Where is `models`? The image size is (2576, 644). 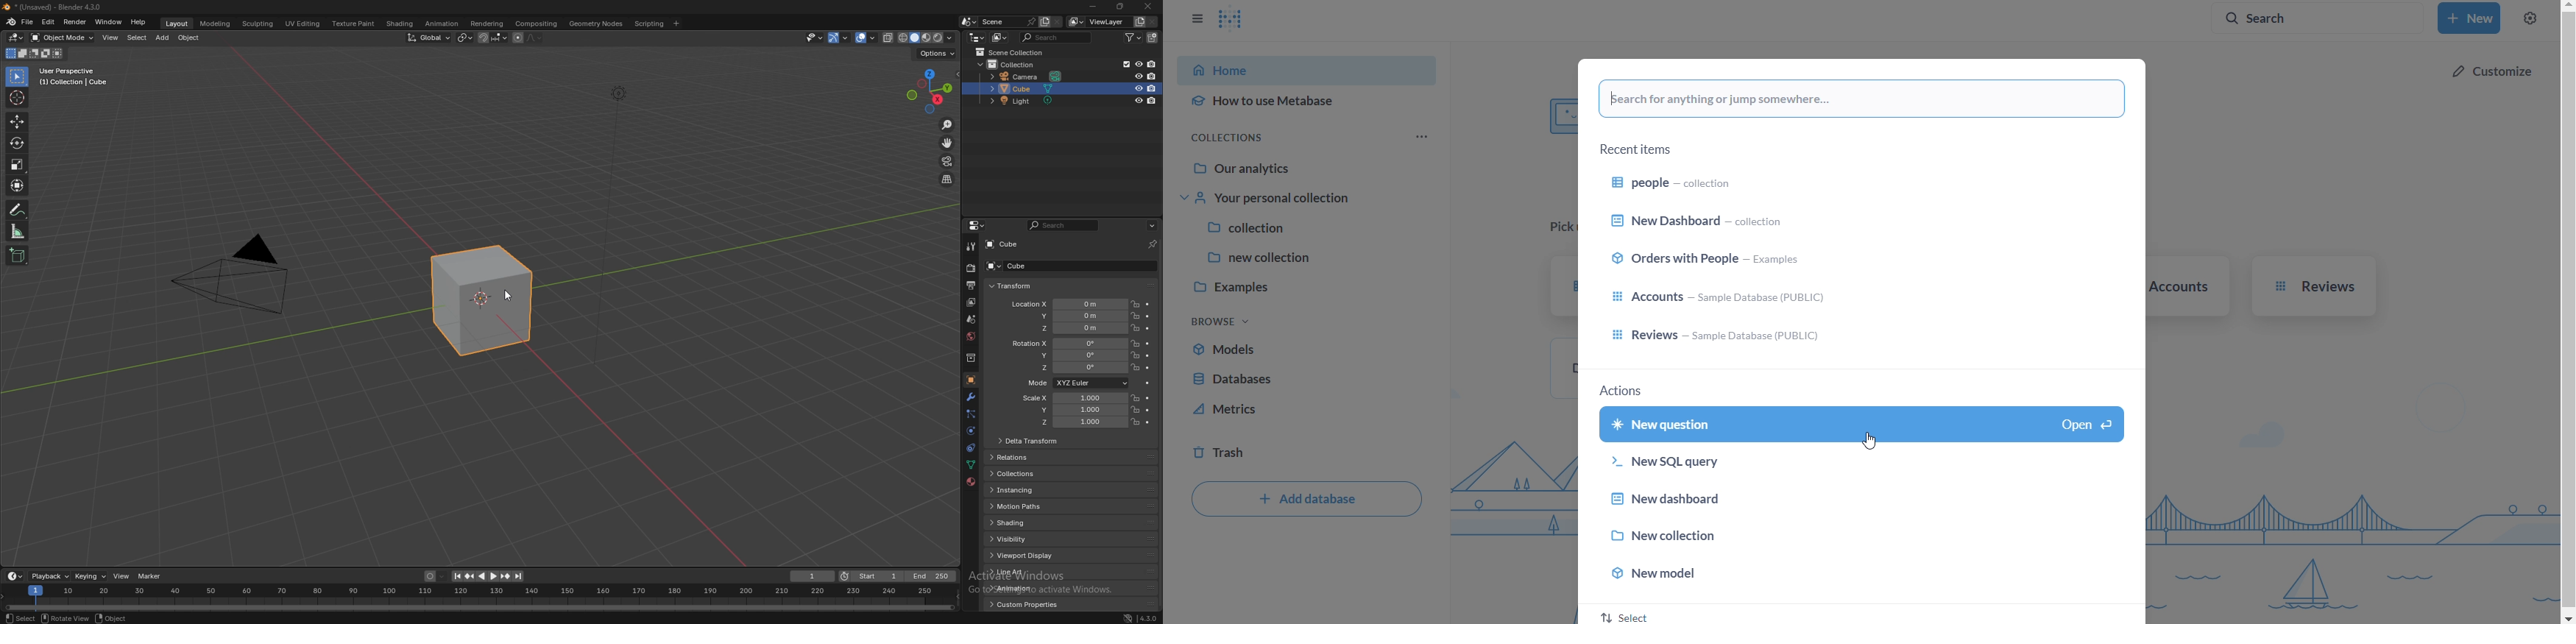 models is located at coordinates (1309, 347).